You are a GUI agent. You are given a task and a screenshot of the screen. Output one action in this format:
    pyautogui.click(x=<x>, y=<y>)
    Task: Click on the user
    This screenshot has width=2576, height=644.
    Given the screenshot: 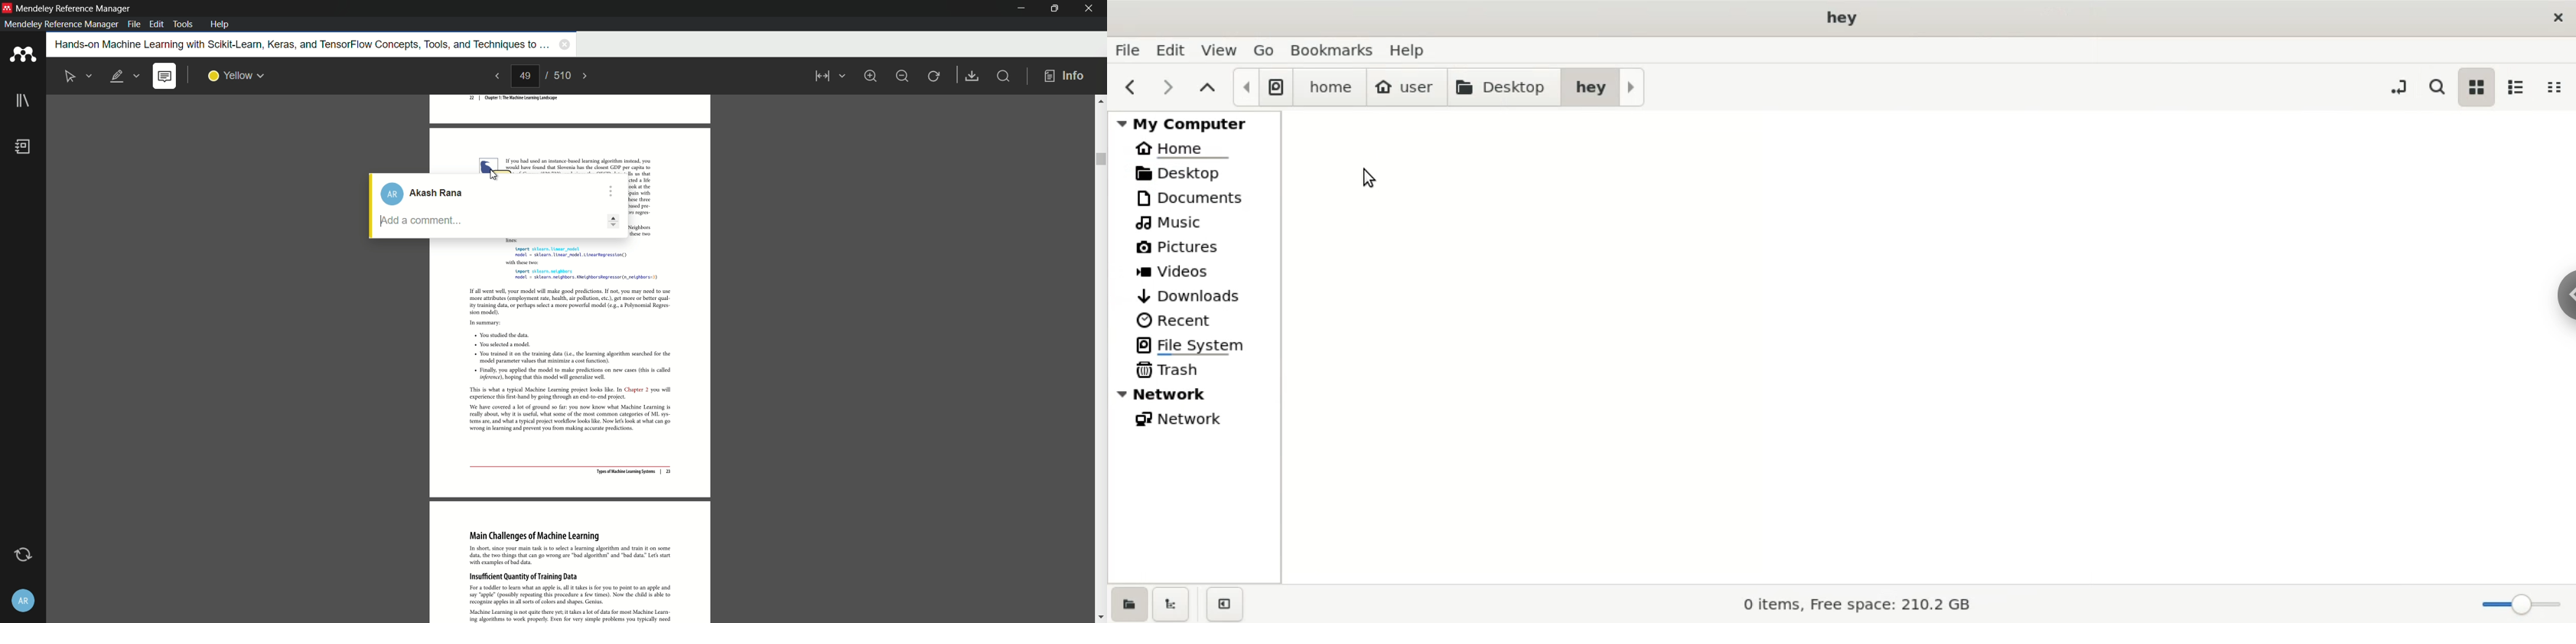 What is the action you would take?
    pyautogui.click(x=1406, y=88)
    